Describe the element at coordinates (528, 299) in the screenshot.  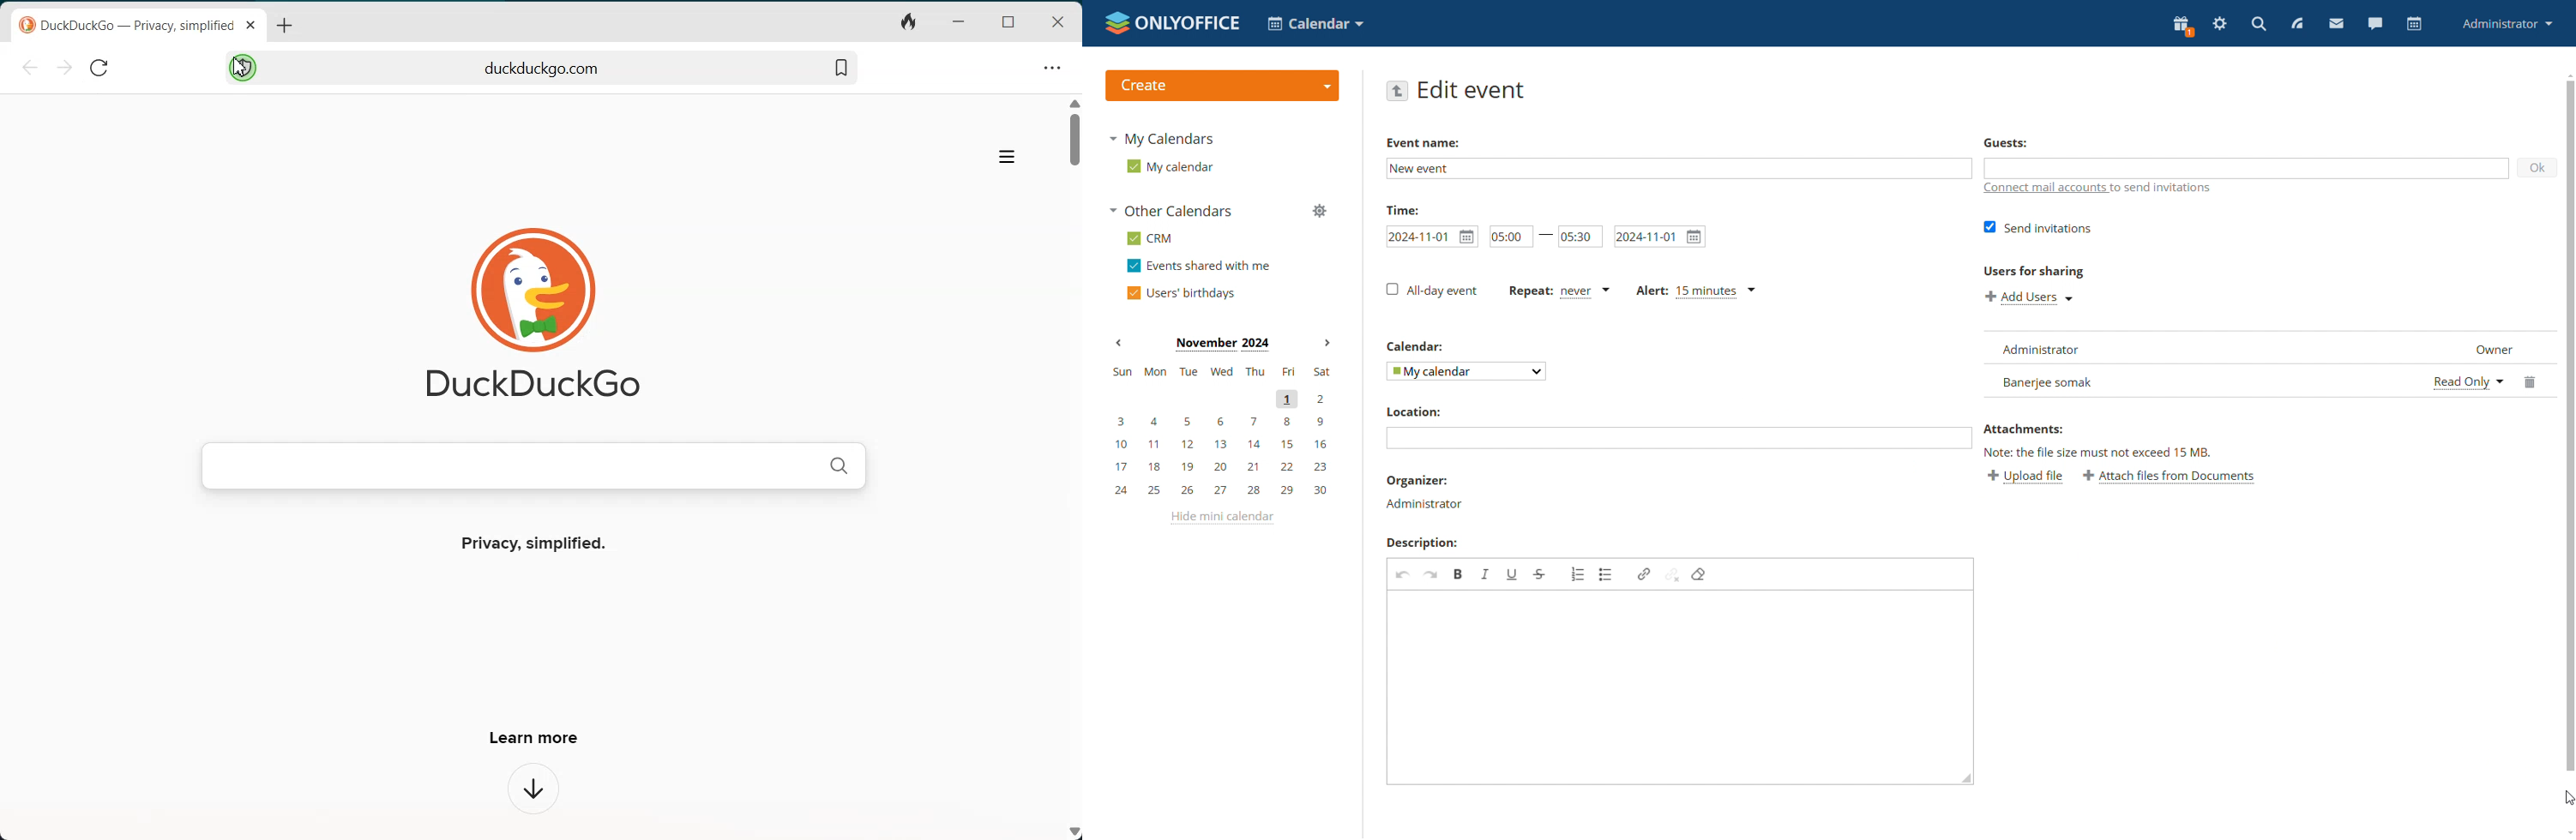
I see `Logo` at that location.